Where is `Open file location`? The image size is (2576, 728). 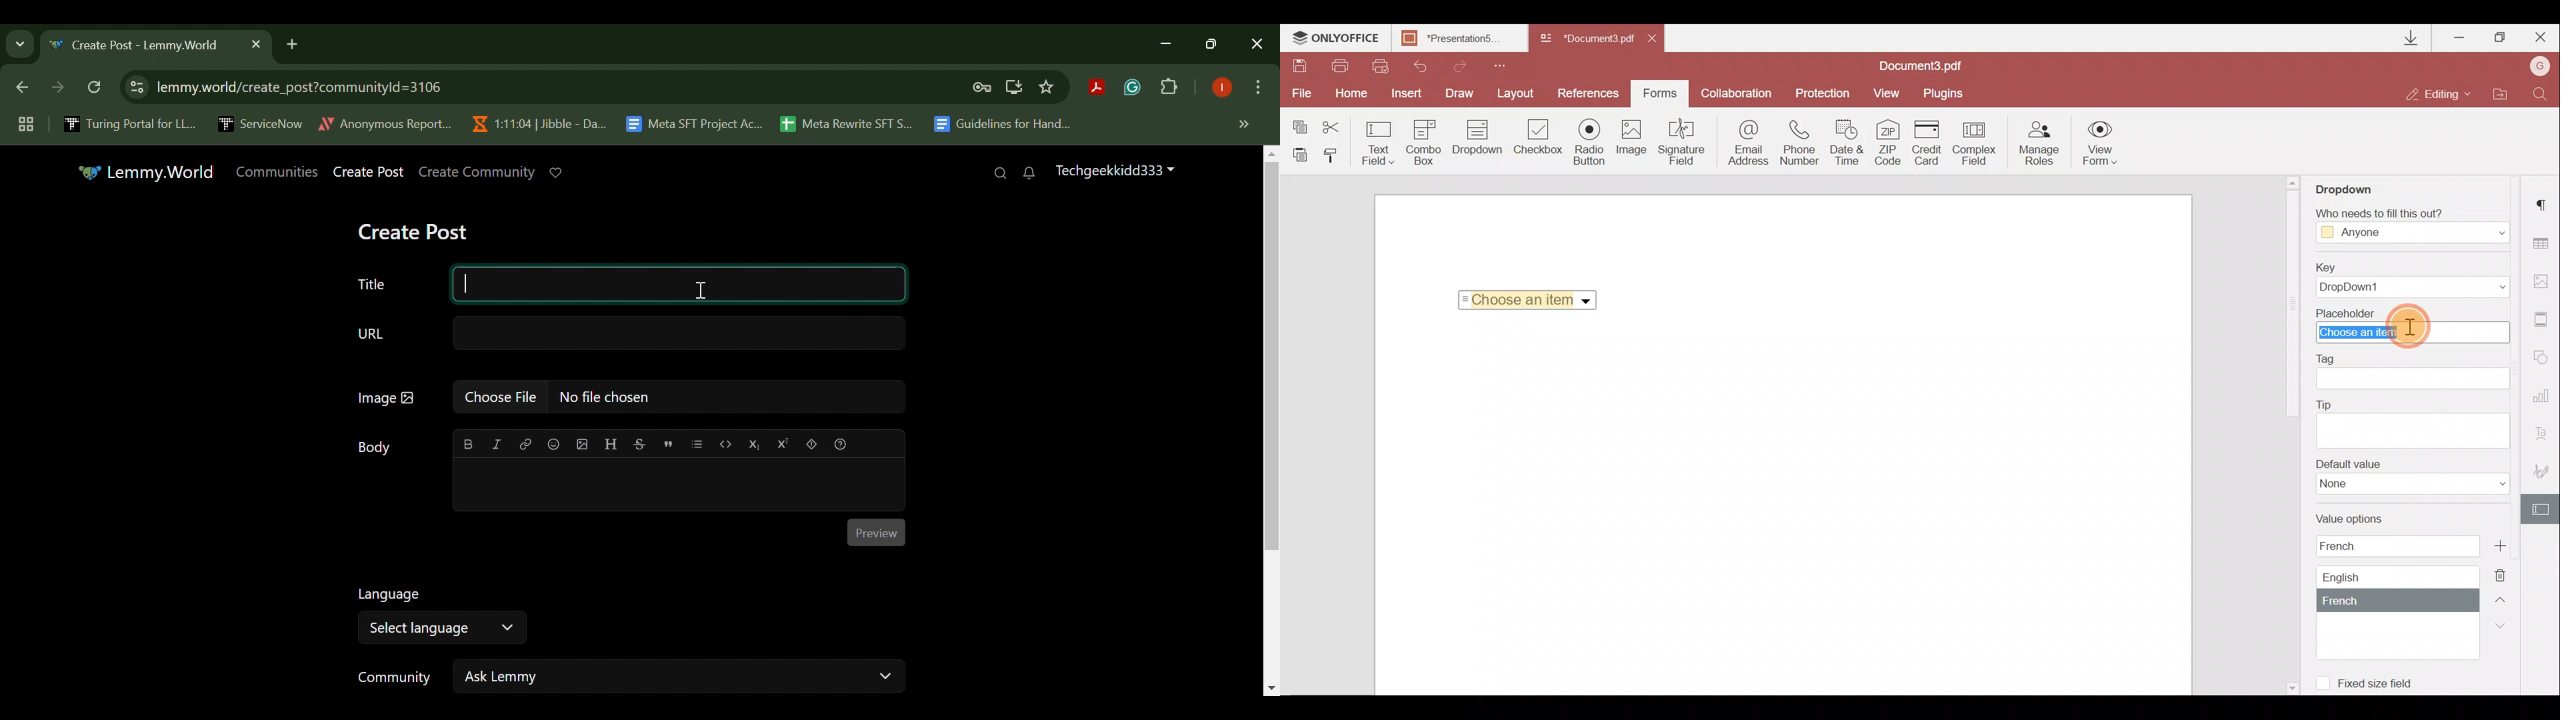
Open file location is located at coordinates (2499, 95).